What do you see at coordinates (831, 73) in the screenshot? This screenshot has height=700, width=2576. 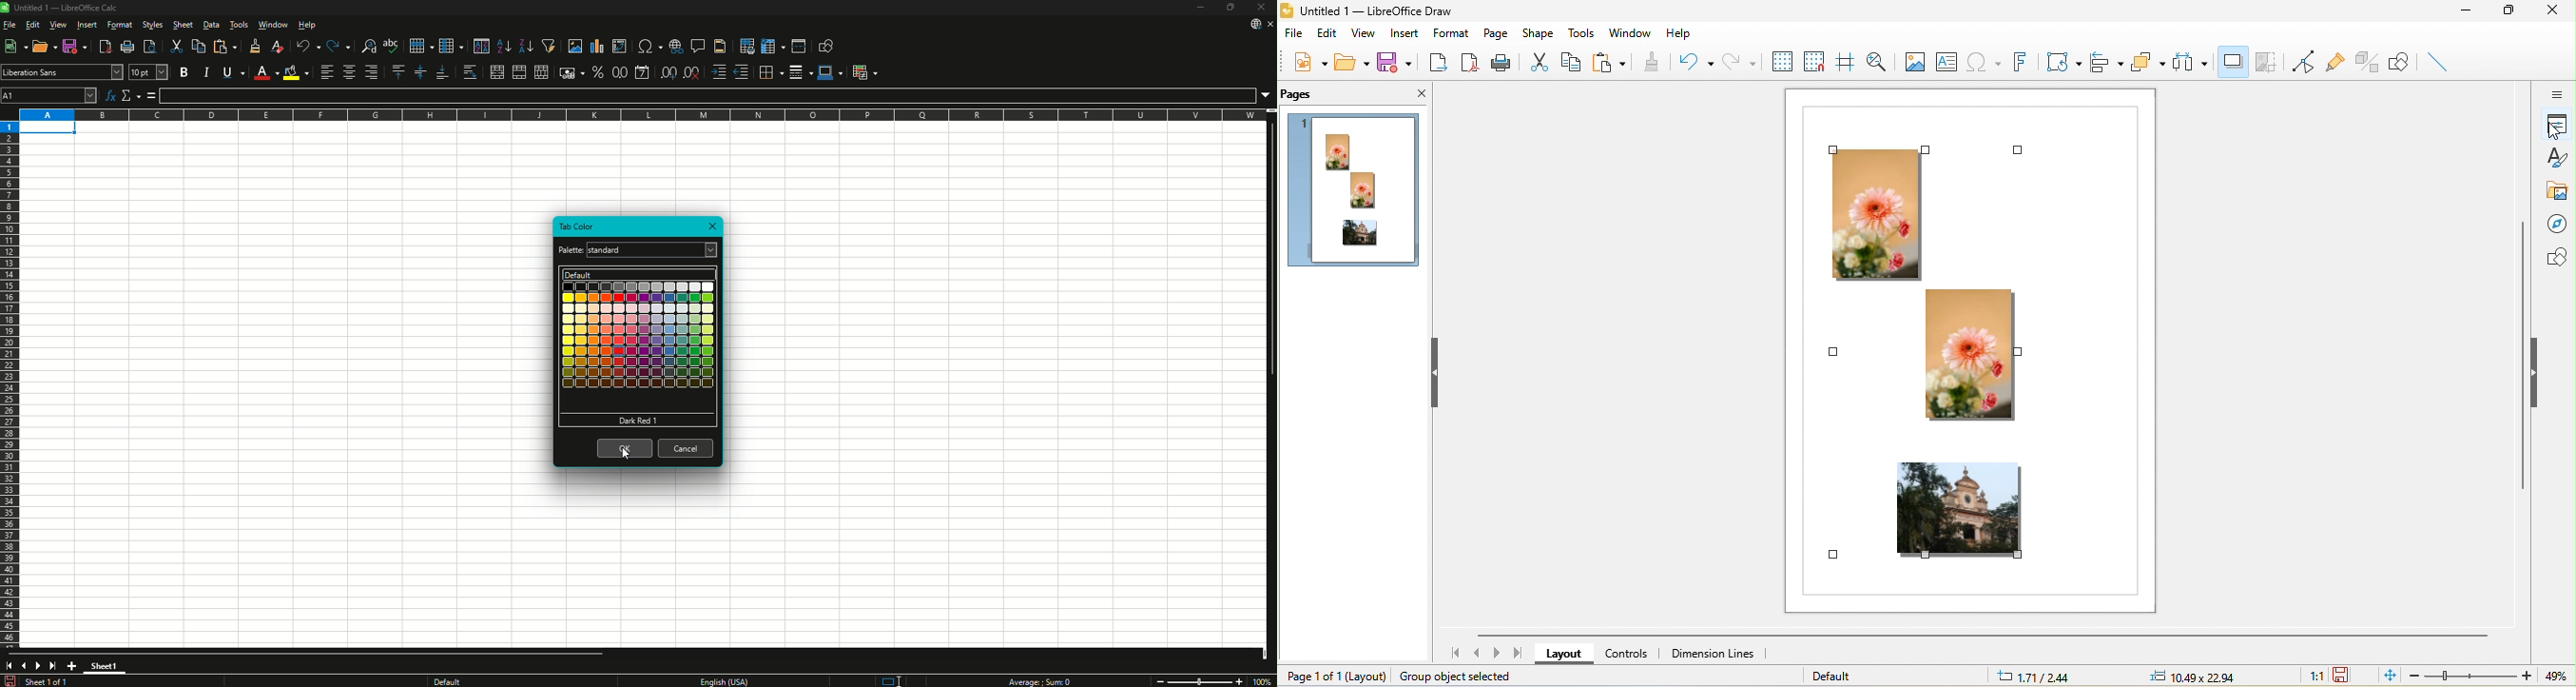 I see `Border Color` at bounding box center [831, 73].